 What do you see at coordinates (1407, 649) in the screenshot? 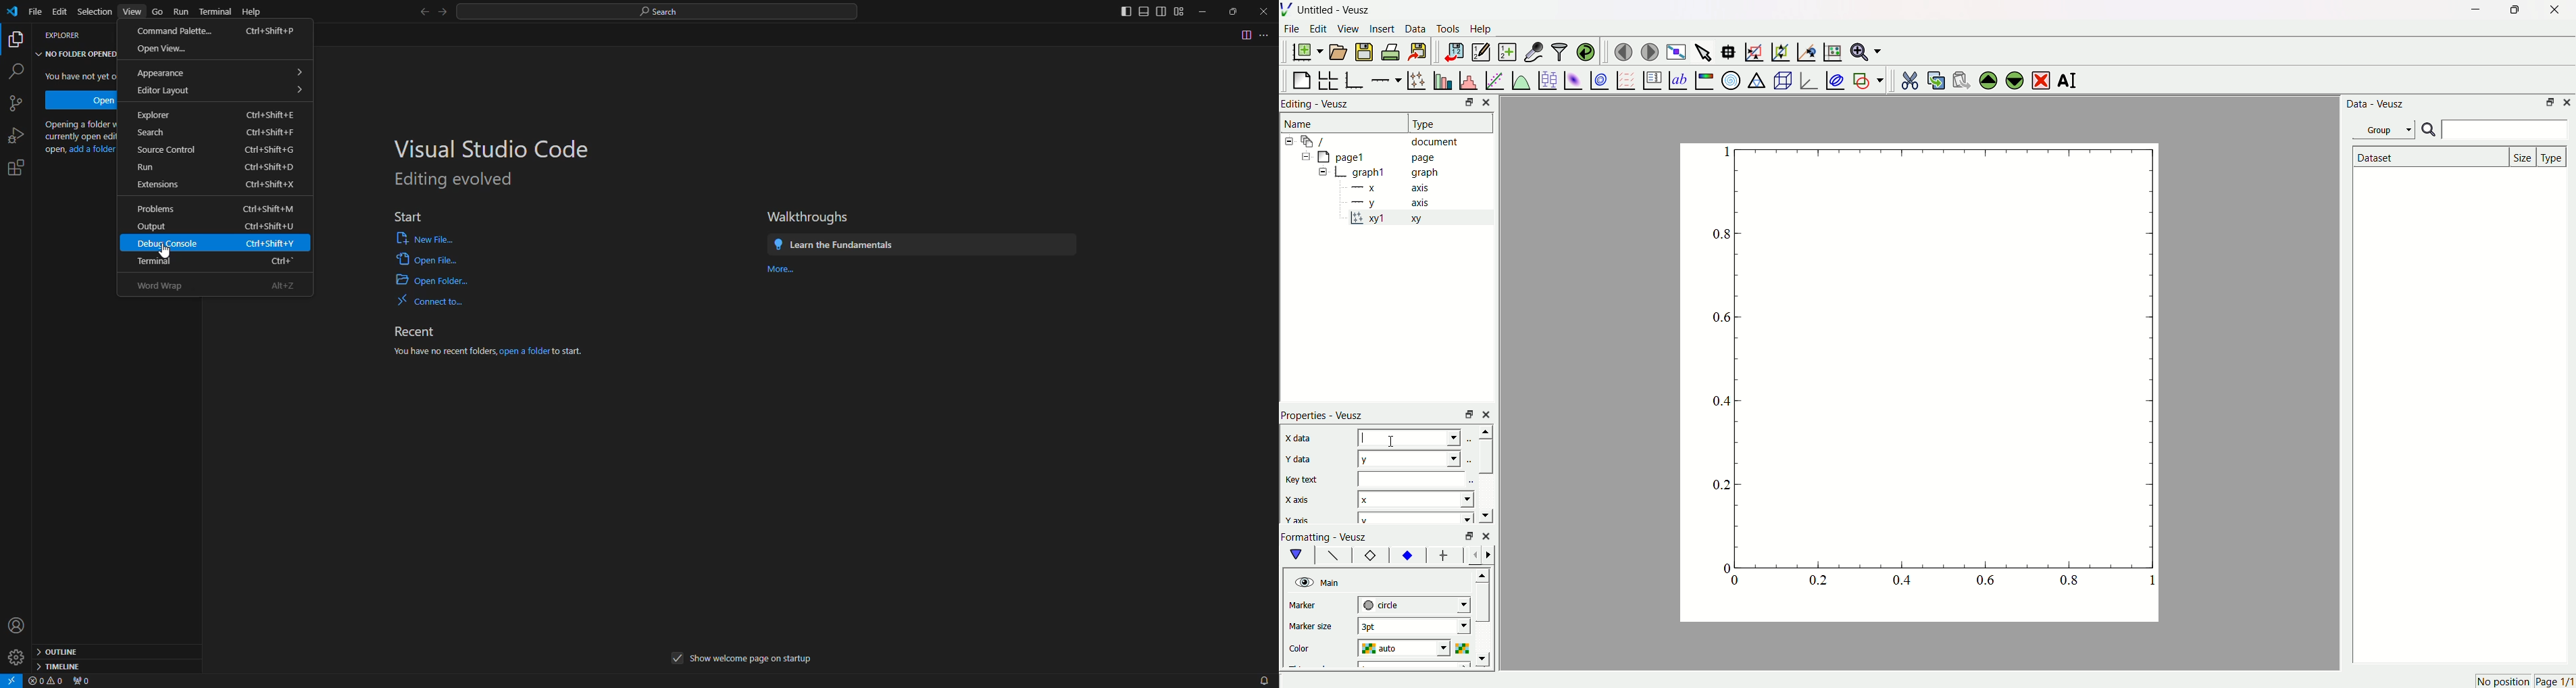
I see `auto` at bounding box center [1407, 649].